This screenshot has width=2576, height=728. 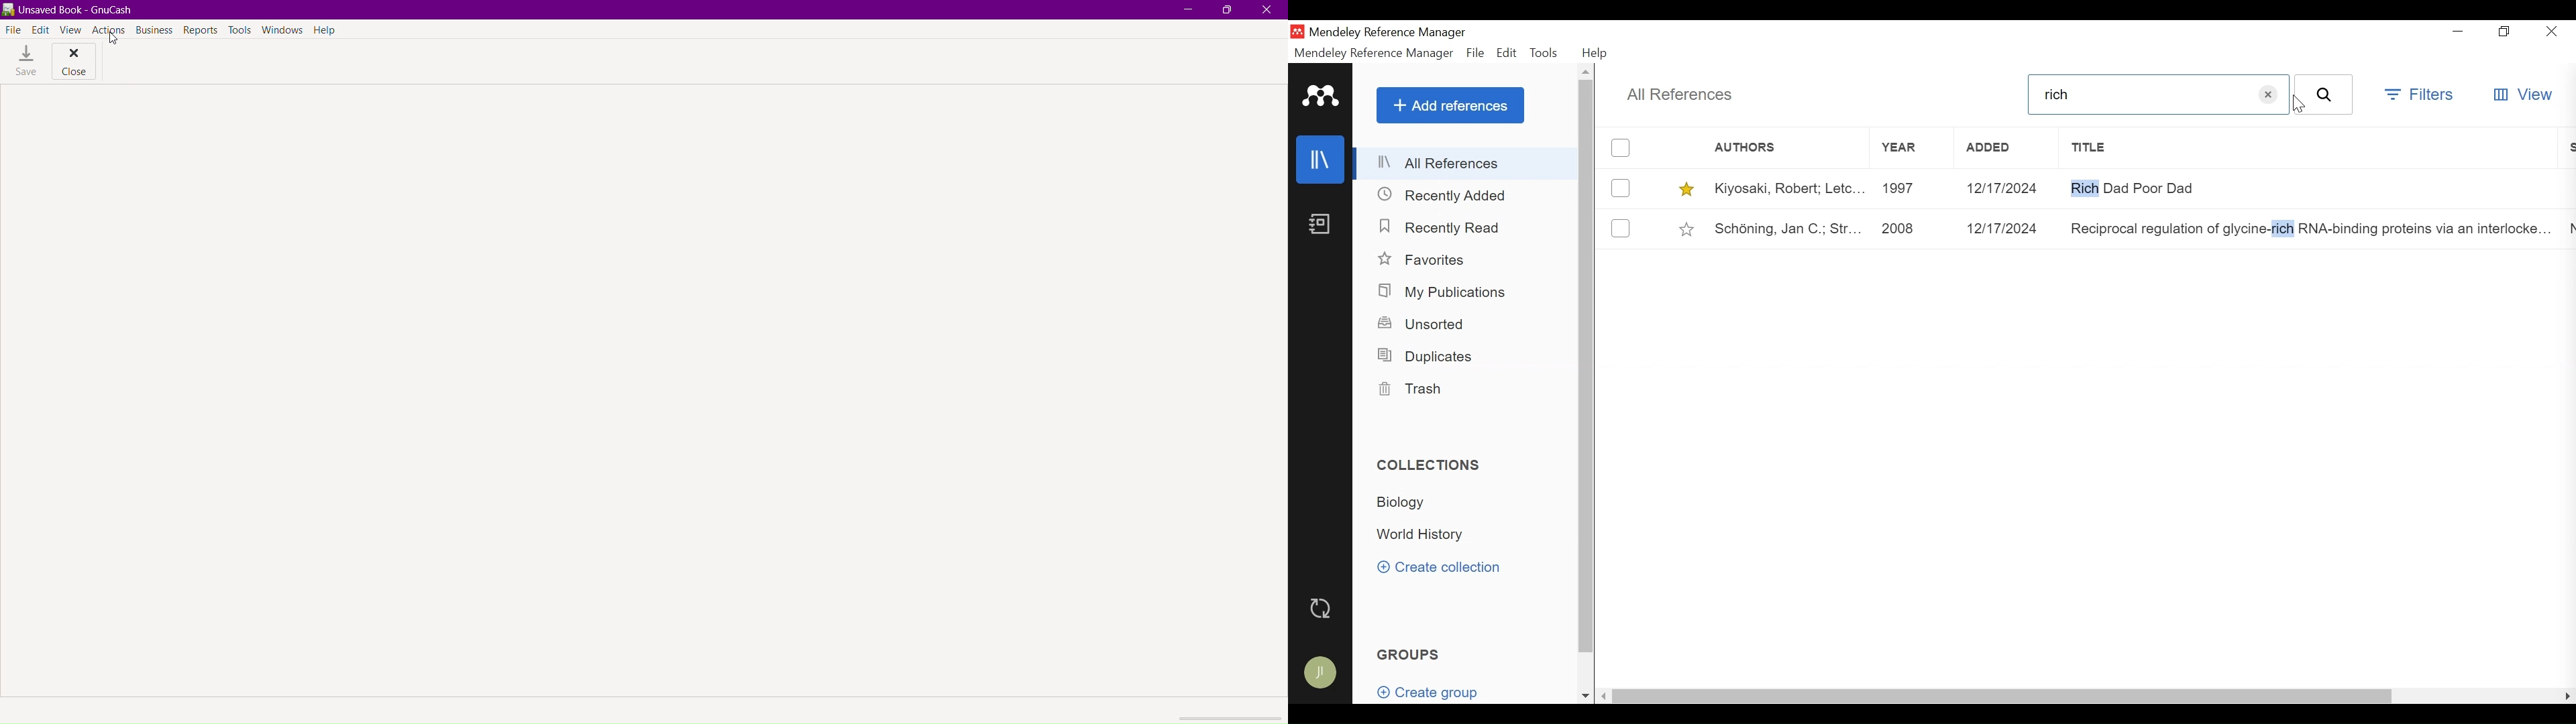 What do you see at coordinates (1268, 9) in the screenshot?
I see `Close` at bounding box center [1268, 9].